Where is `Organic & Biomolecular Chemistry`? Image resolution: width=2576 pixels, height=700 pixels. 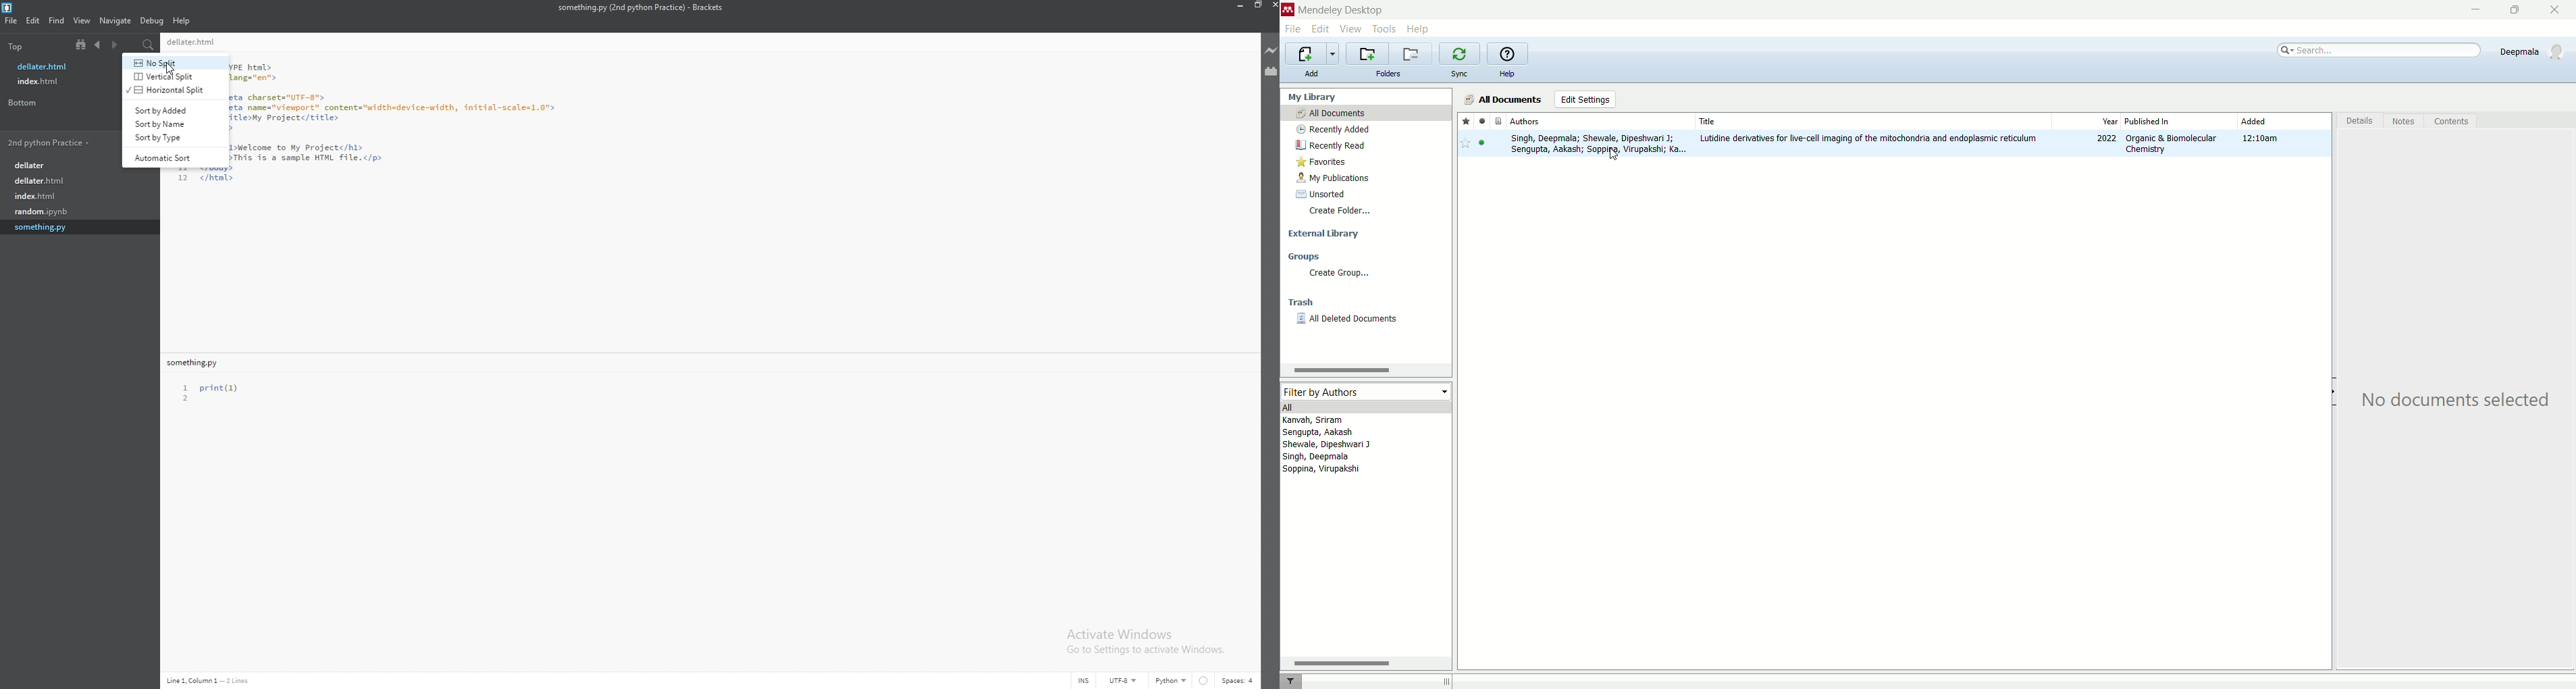 Organic & Biomolecular Chemistry is located at coordinates (2170, 143).